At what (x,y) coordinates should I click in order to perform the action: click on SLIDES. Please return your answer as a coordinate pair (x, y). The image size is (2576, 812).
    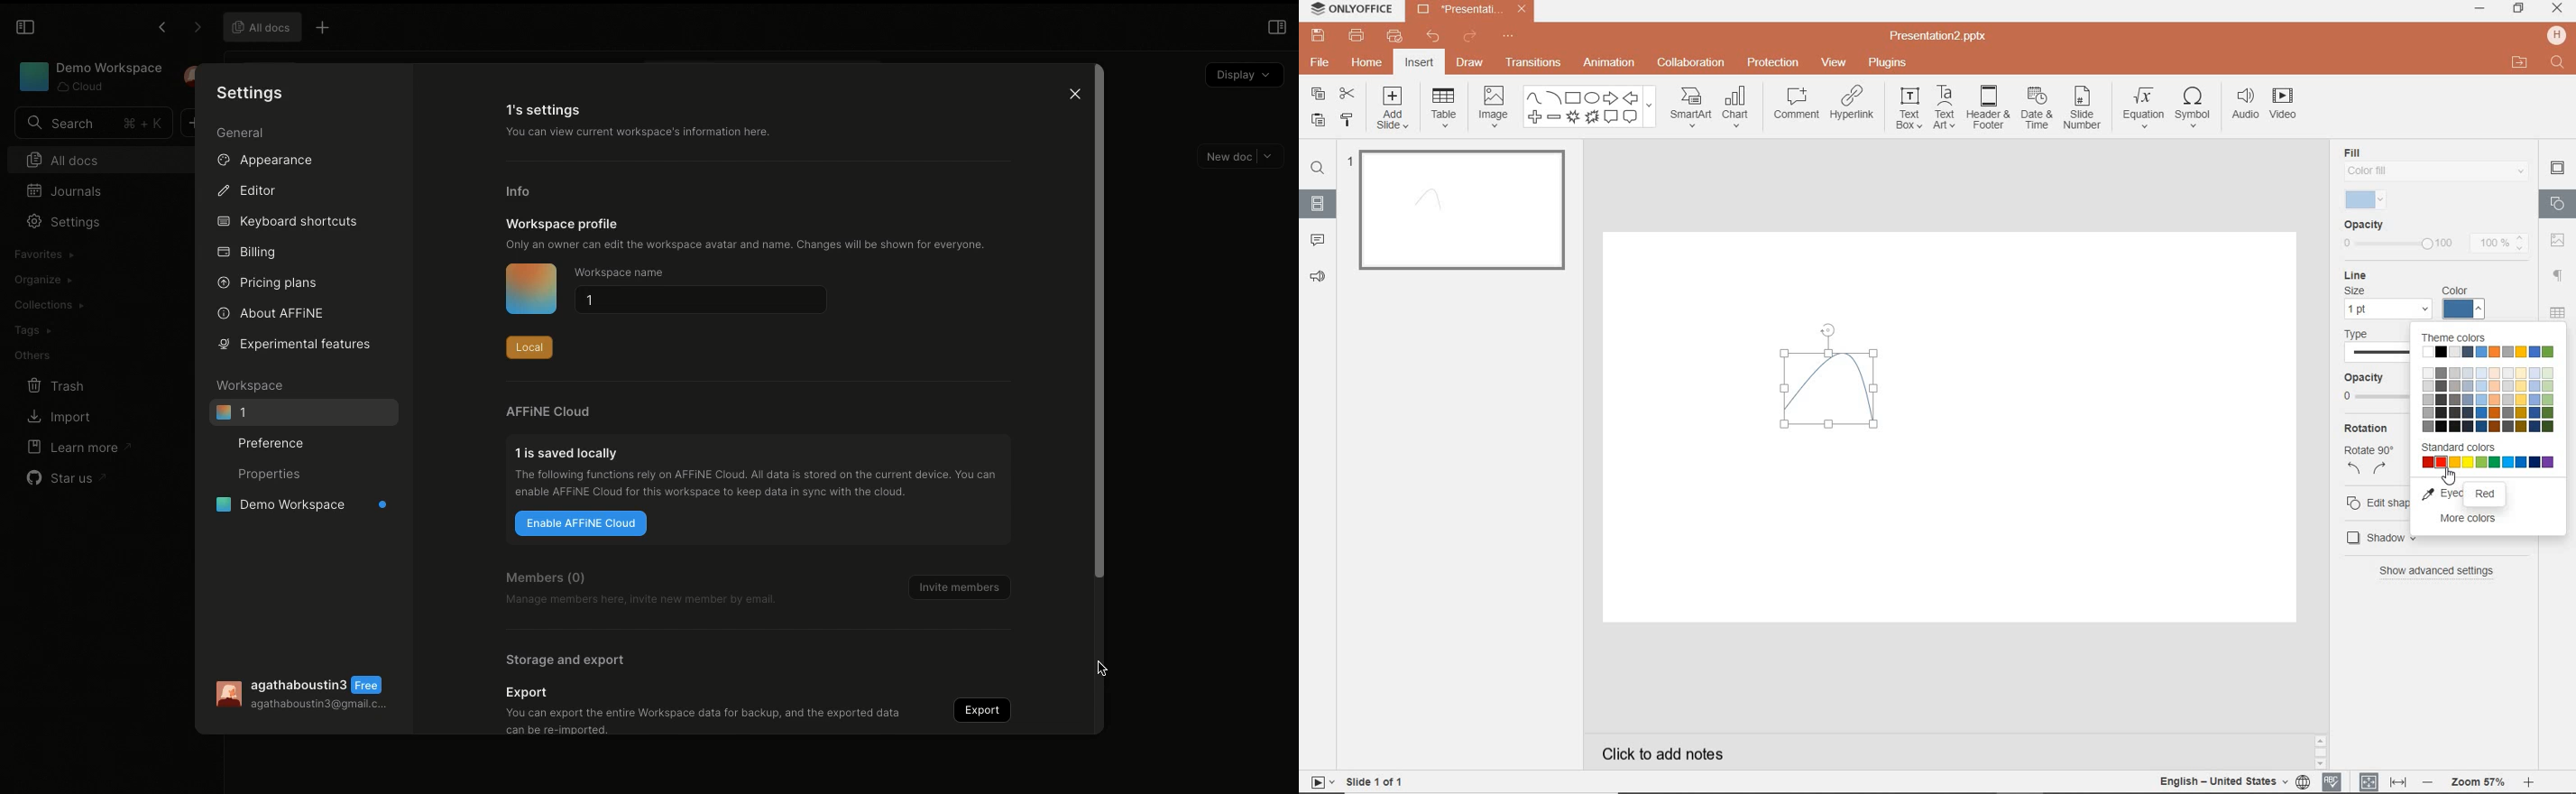
    Looking at the image, I should click on (1317, 203).